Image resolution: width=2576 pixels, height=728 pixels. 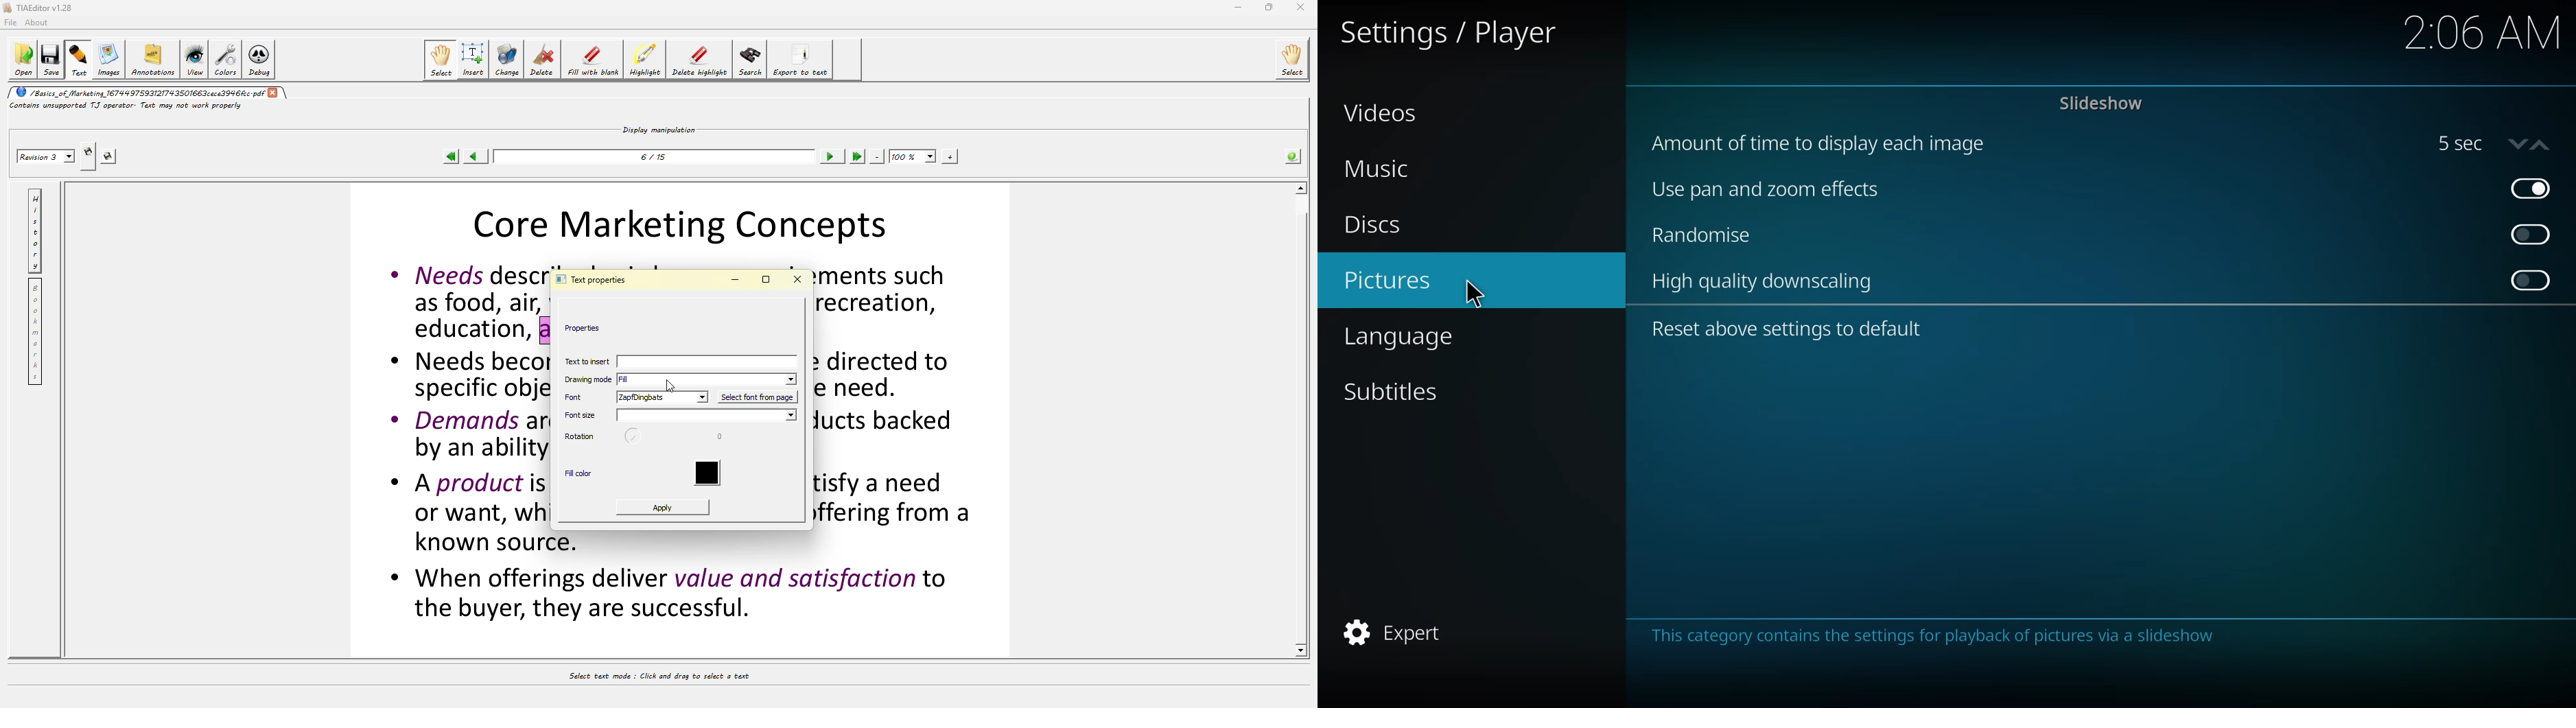 I want to click on subtitles, so click(x=1389, y=391).